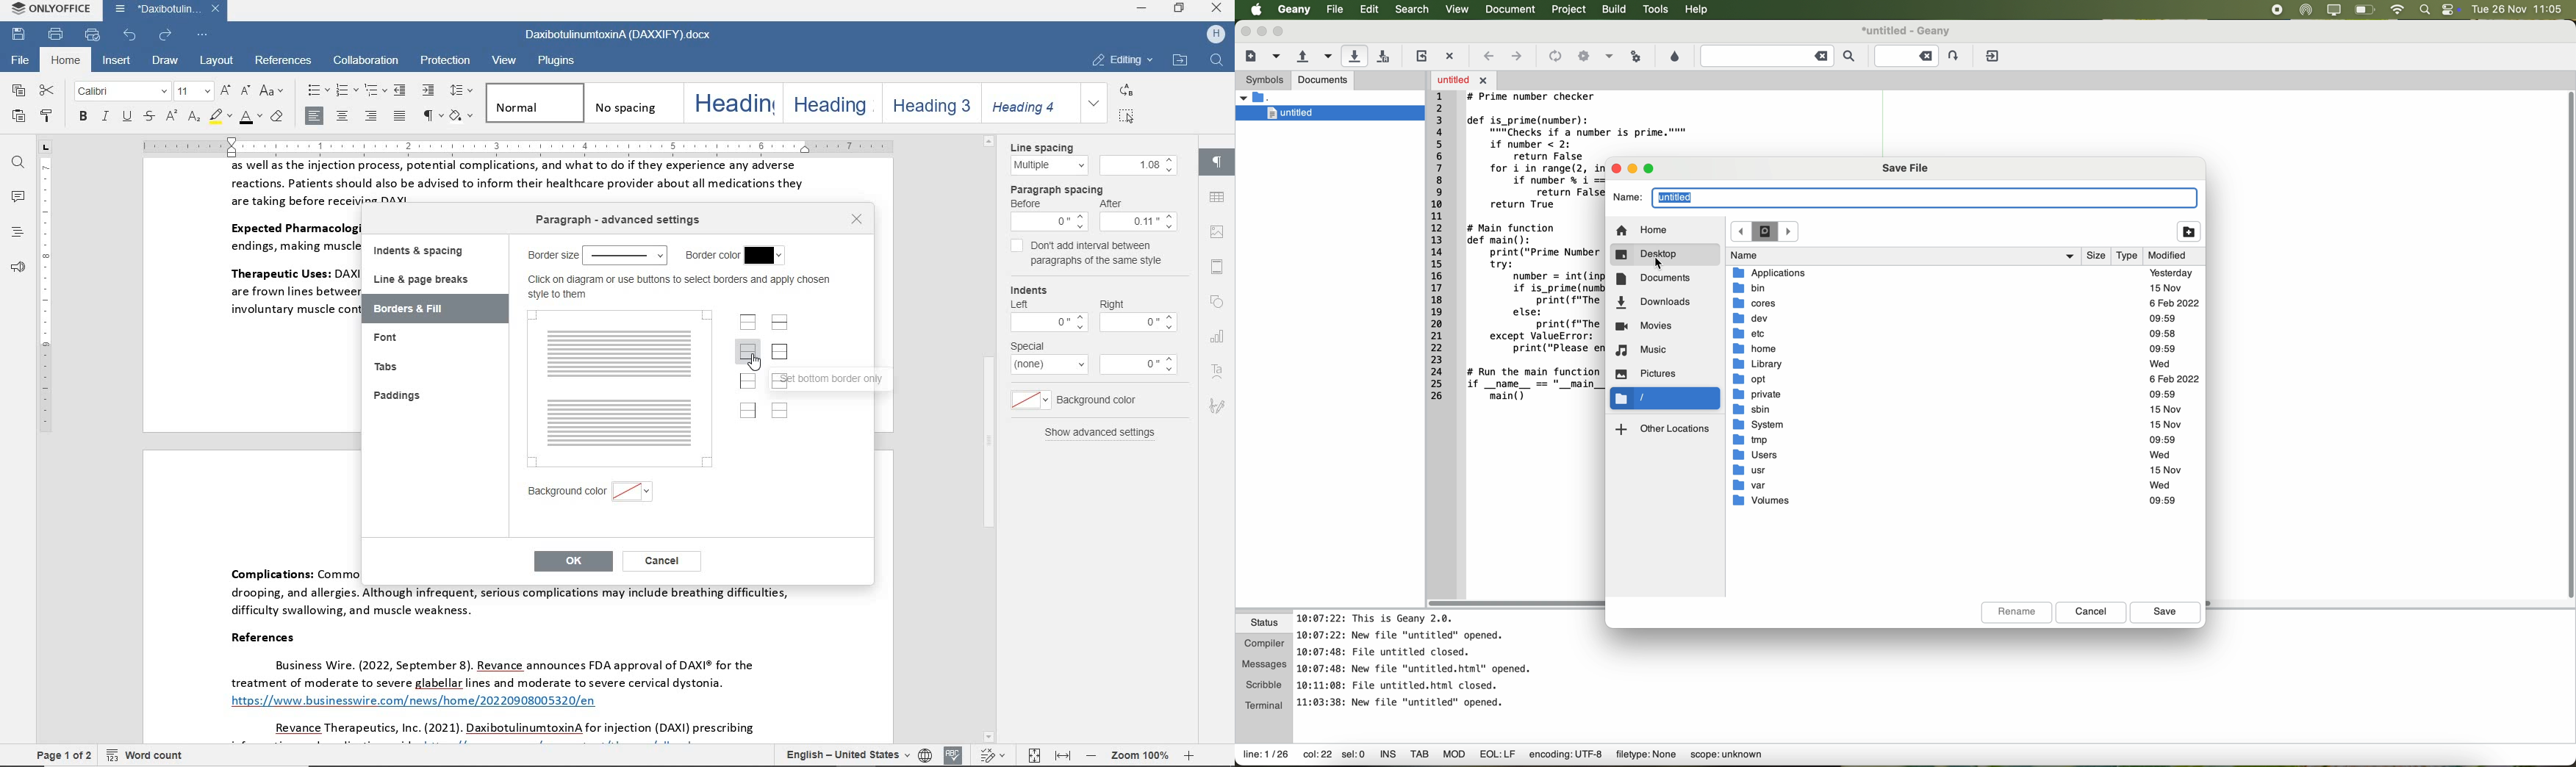 The height and width of the screenshot is (784, 2576). Describe the element at coordinates (373, 91) in the screenshot. I see `multilevel list` at that location.